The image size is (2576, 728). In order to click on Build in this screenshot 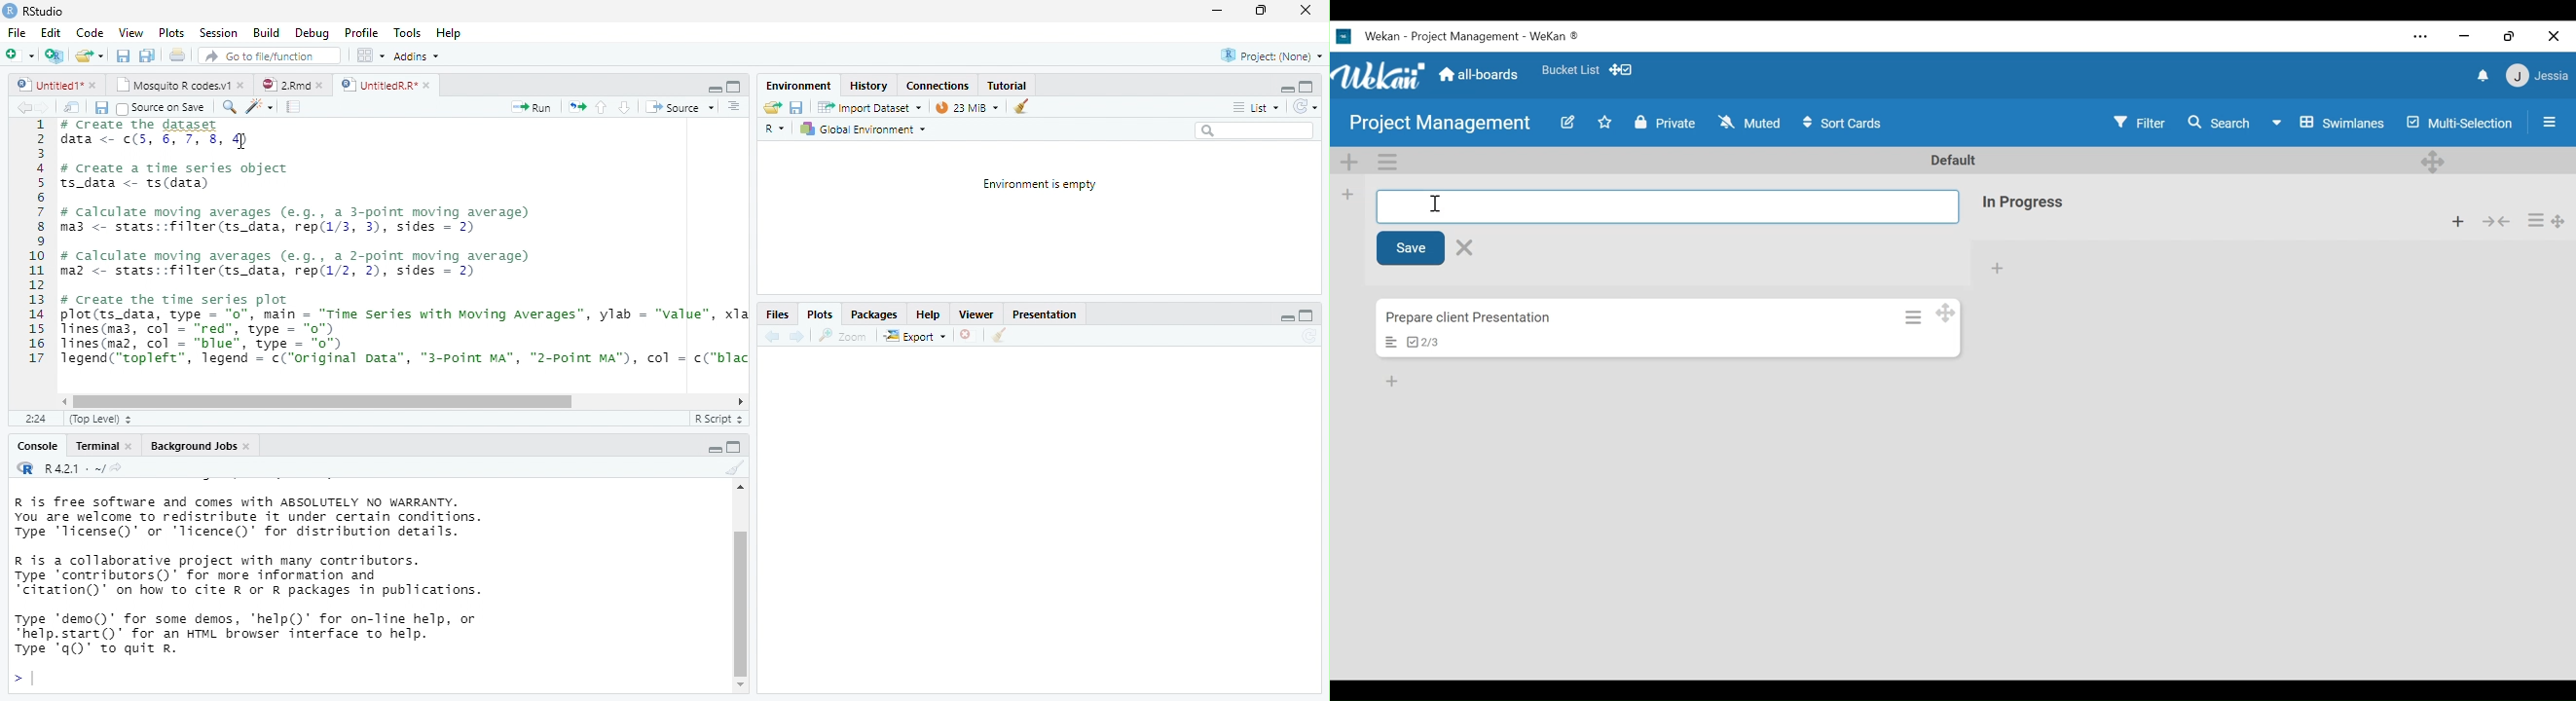, I will do `click(266, 33)`.